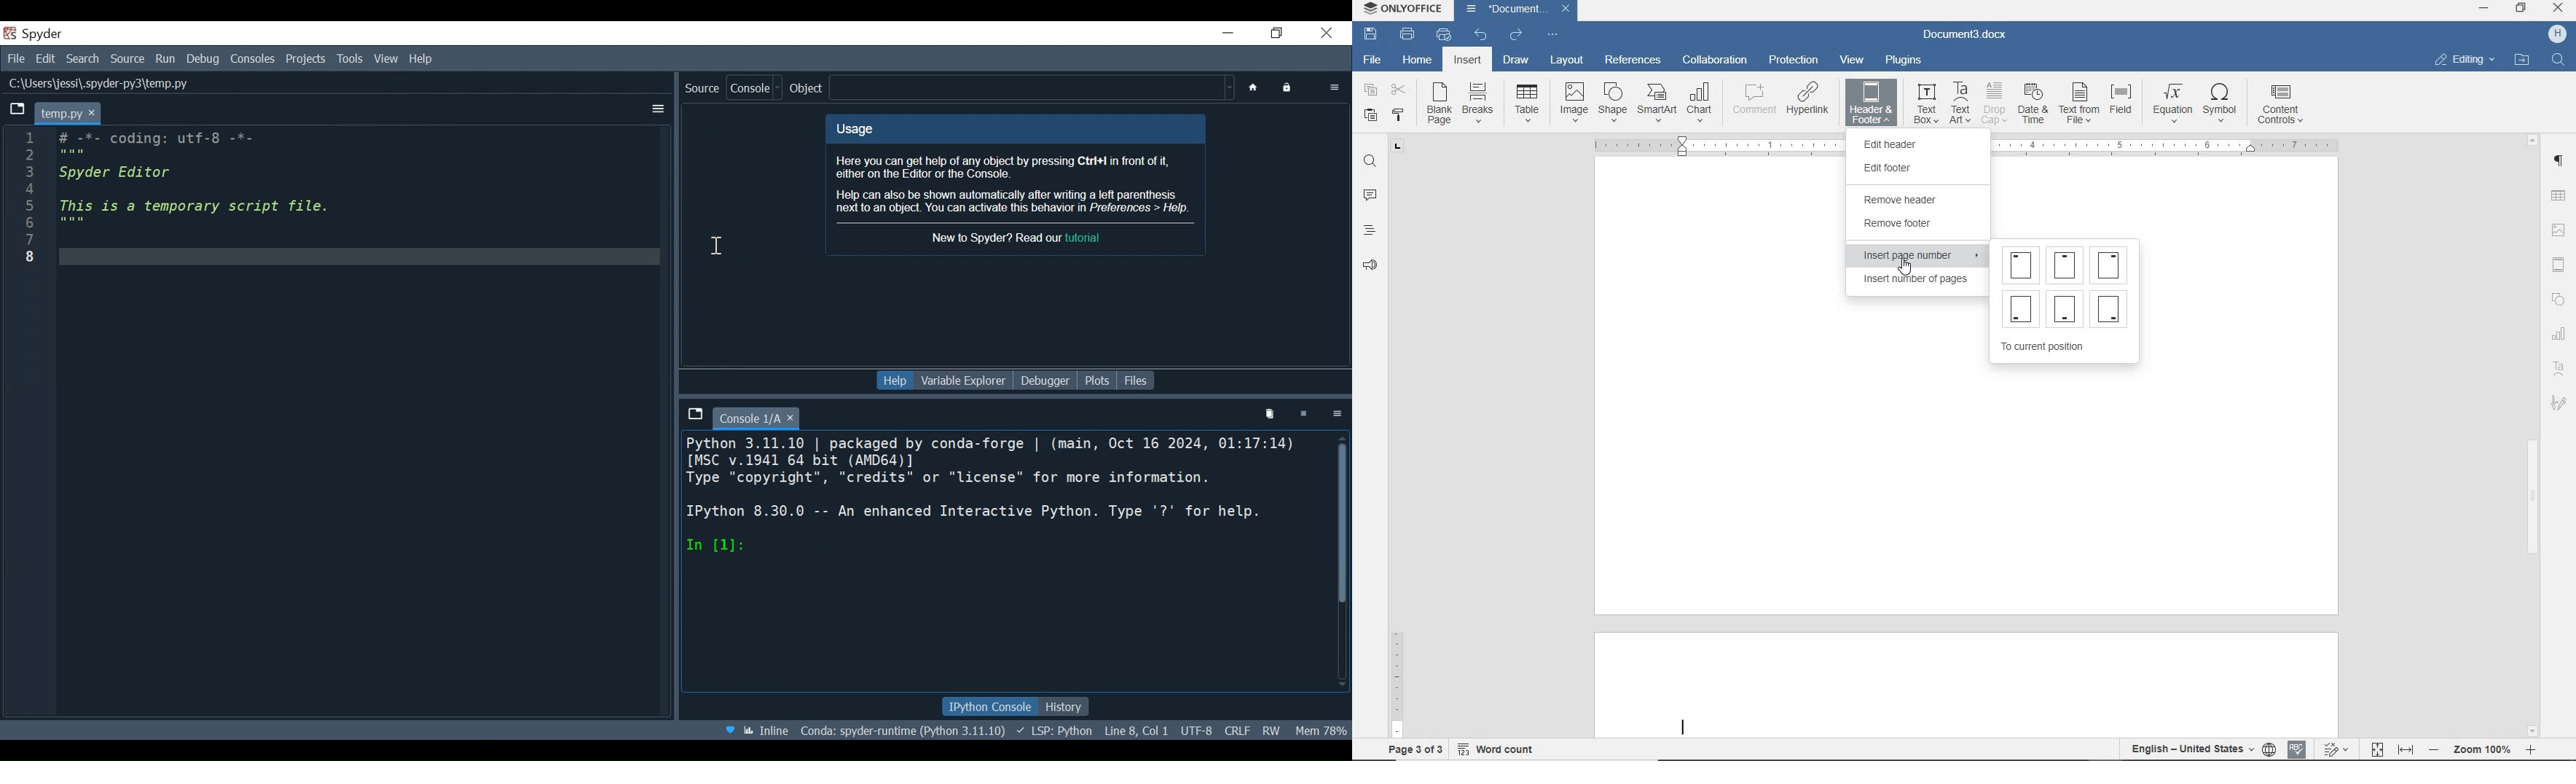 The height and width of the screenshot is (784, 2576). Describe the element at coordinates (1794, 61) in the screenshot. I see `PROTECTION` at that location.